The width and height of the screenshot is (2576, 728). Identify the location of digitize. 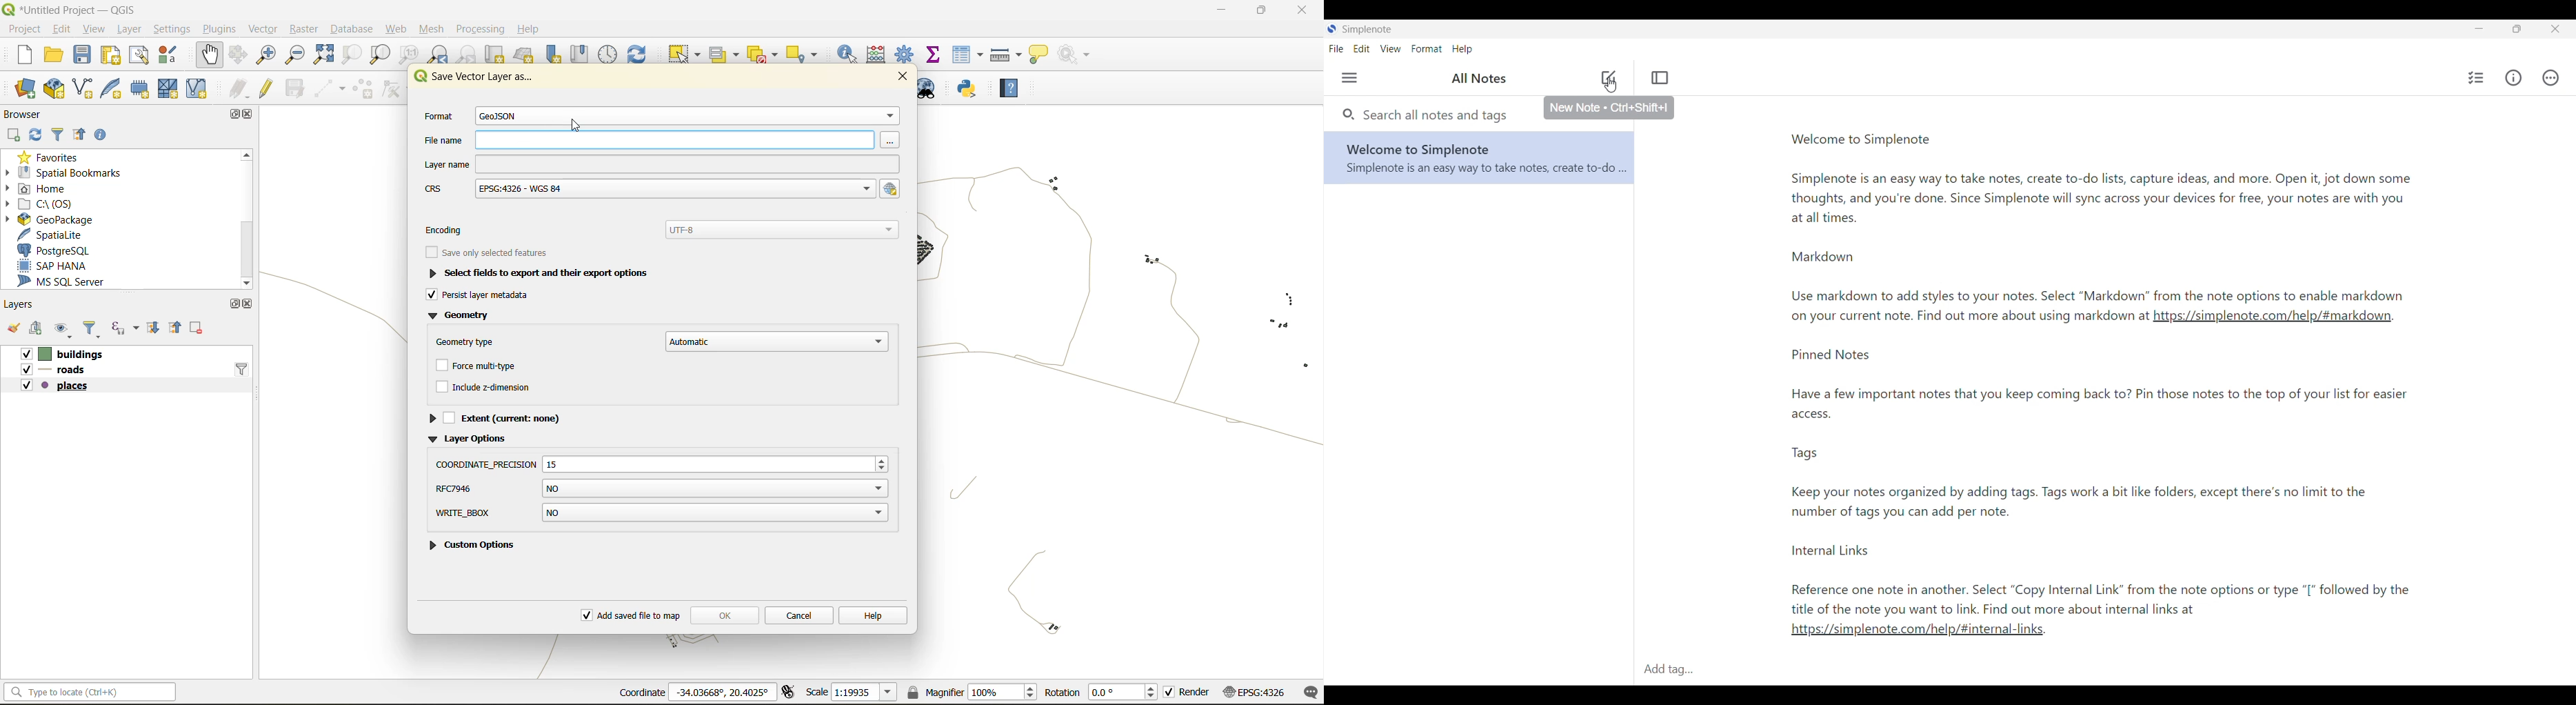
(328, 88).